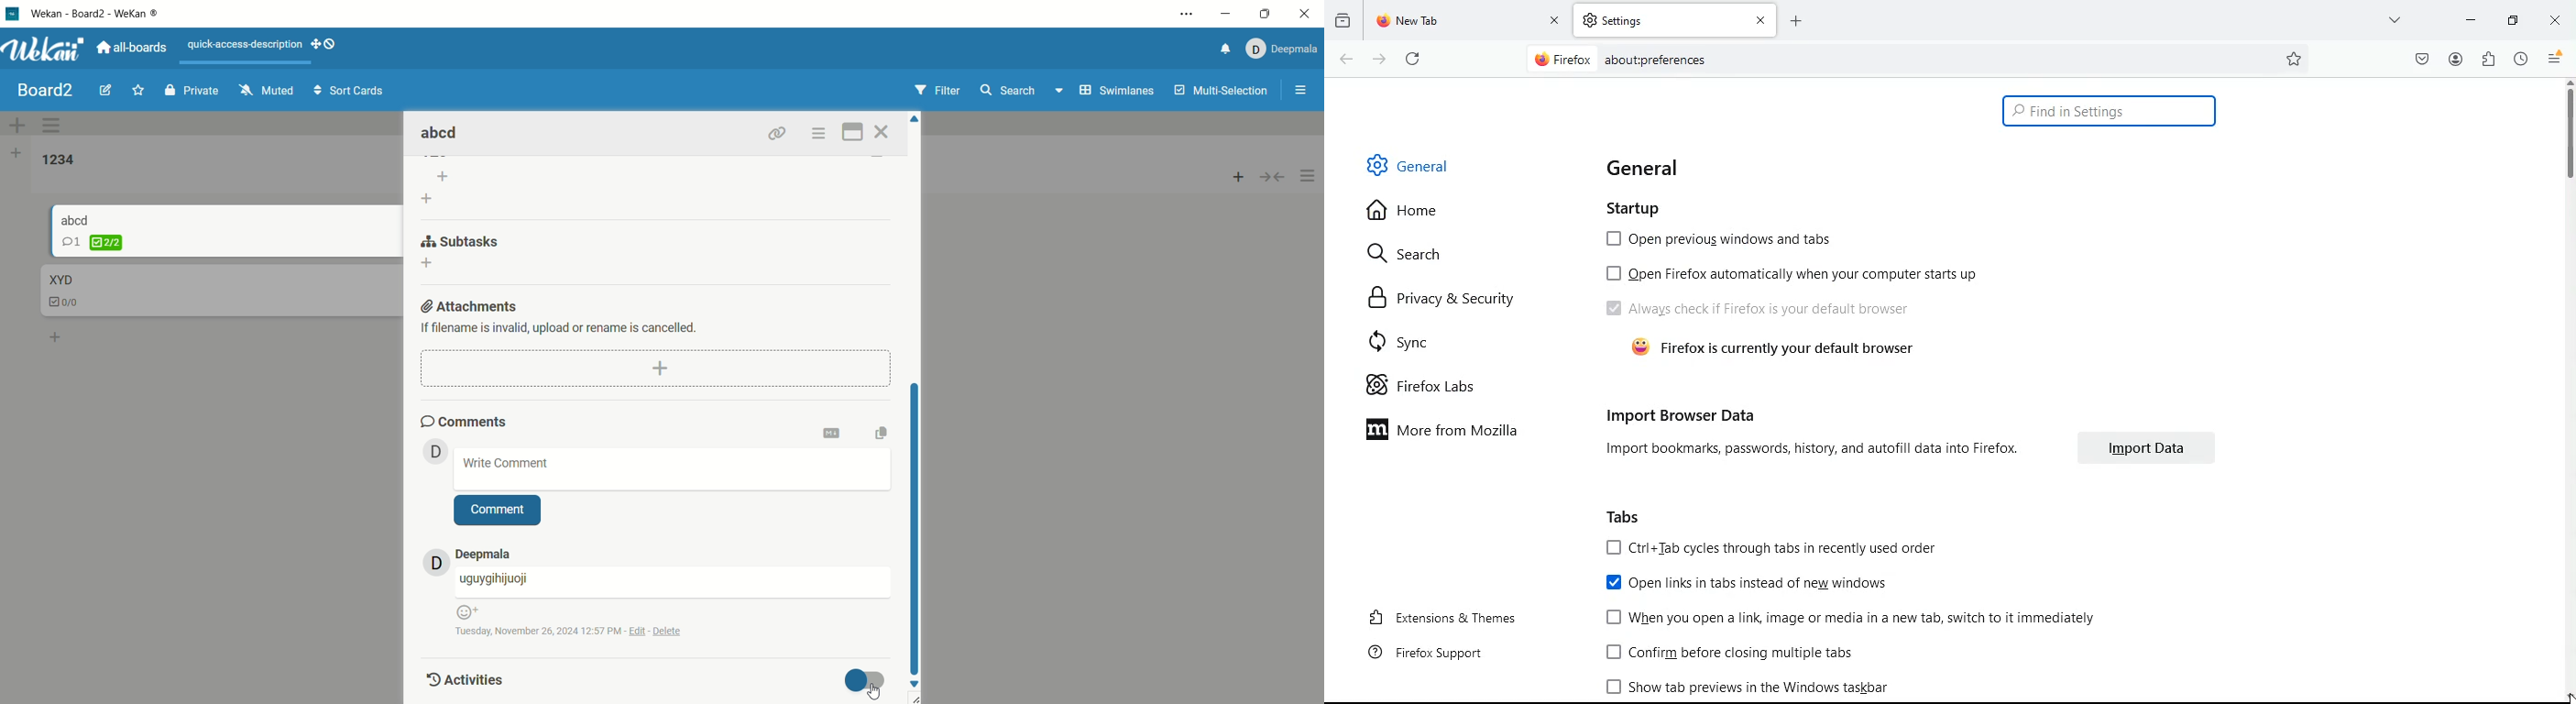  I want to click on add, so click(432, 264).